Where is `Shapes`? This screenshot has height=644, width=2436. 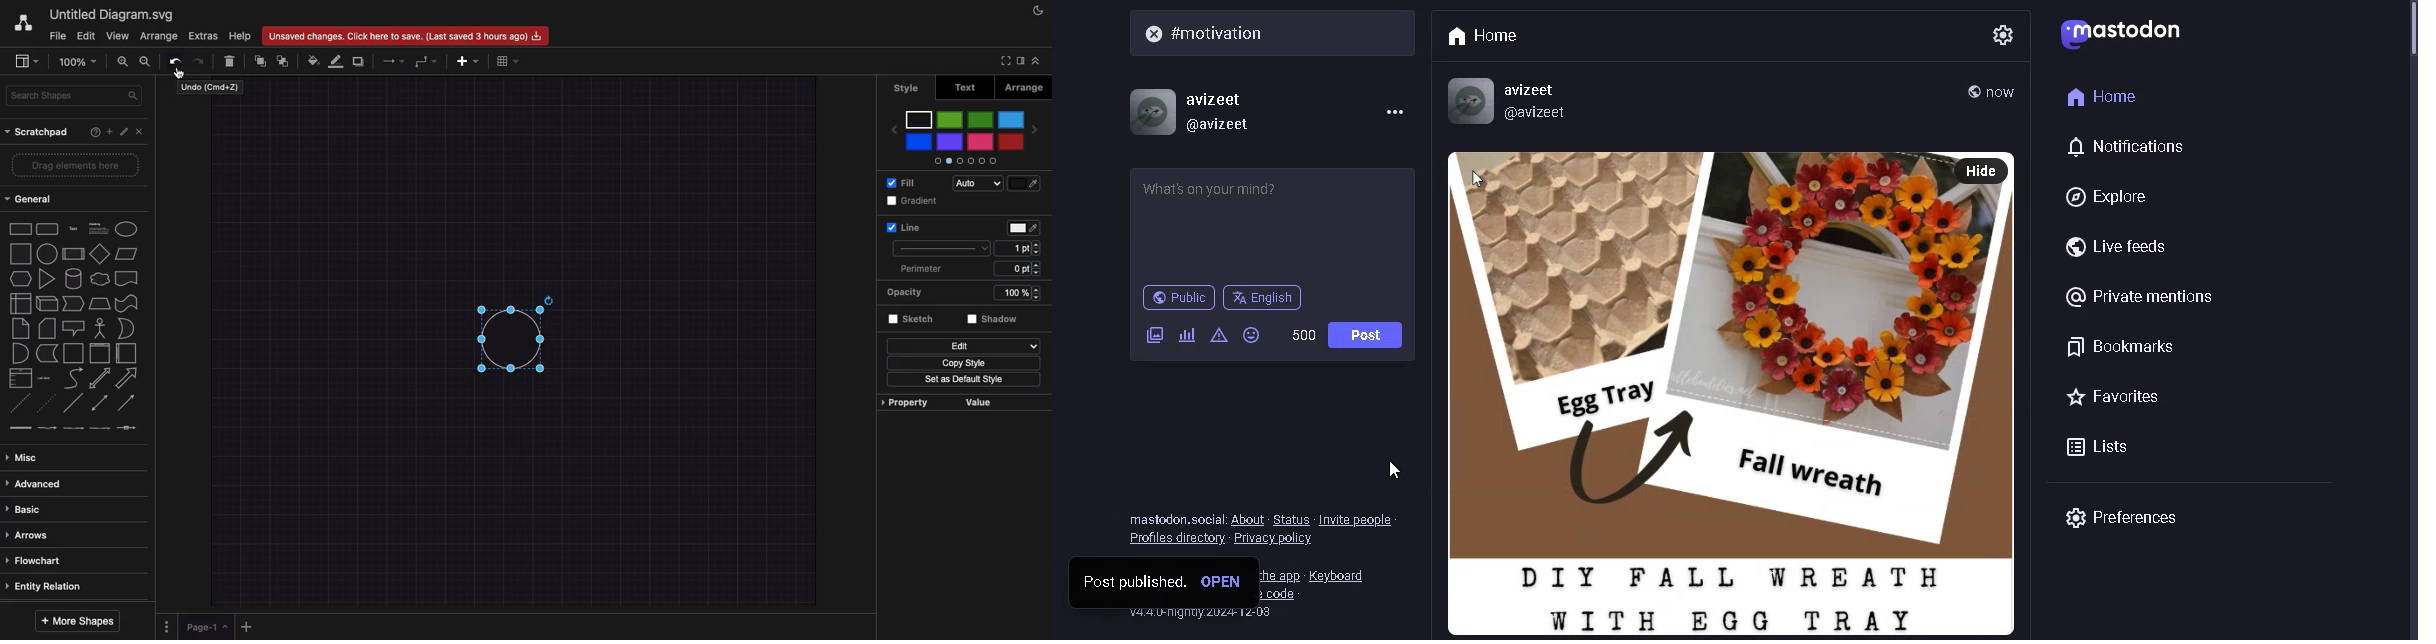 Shapes is located at coordinates (72, 329).